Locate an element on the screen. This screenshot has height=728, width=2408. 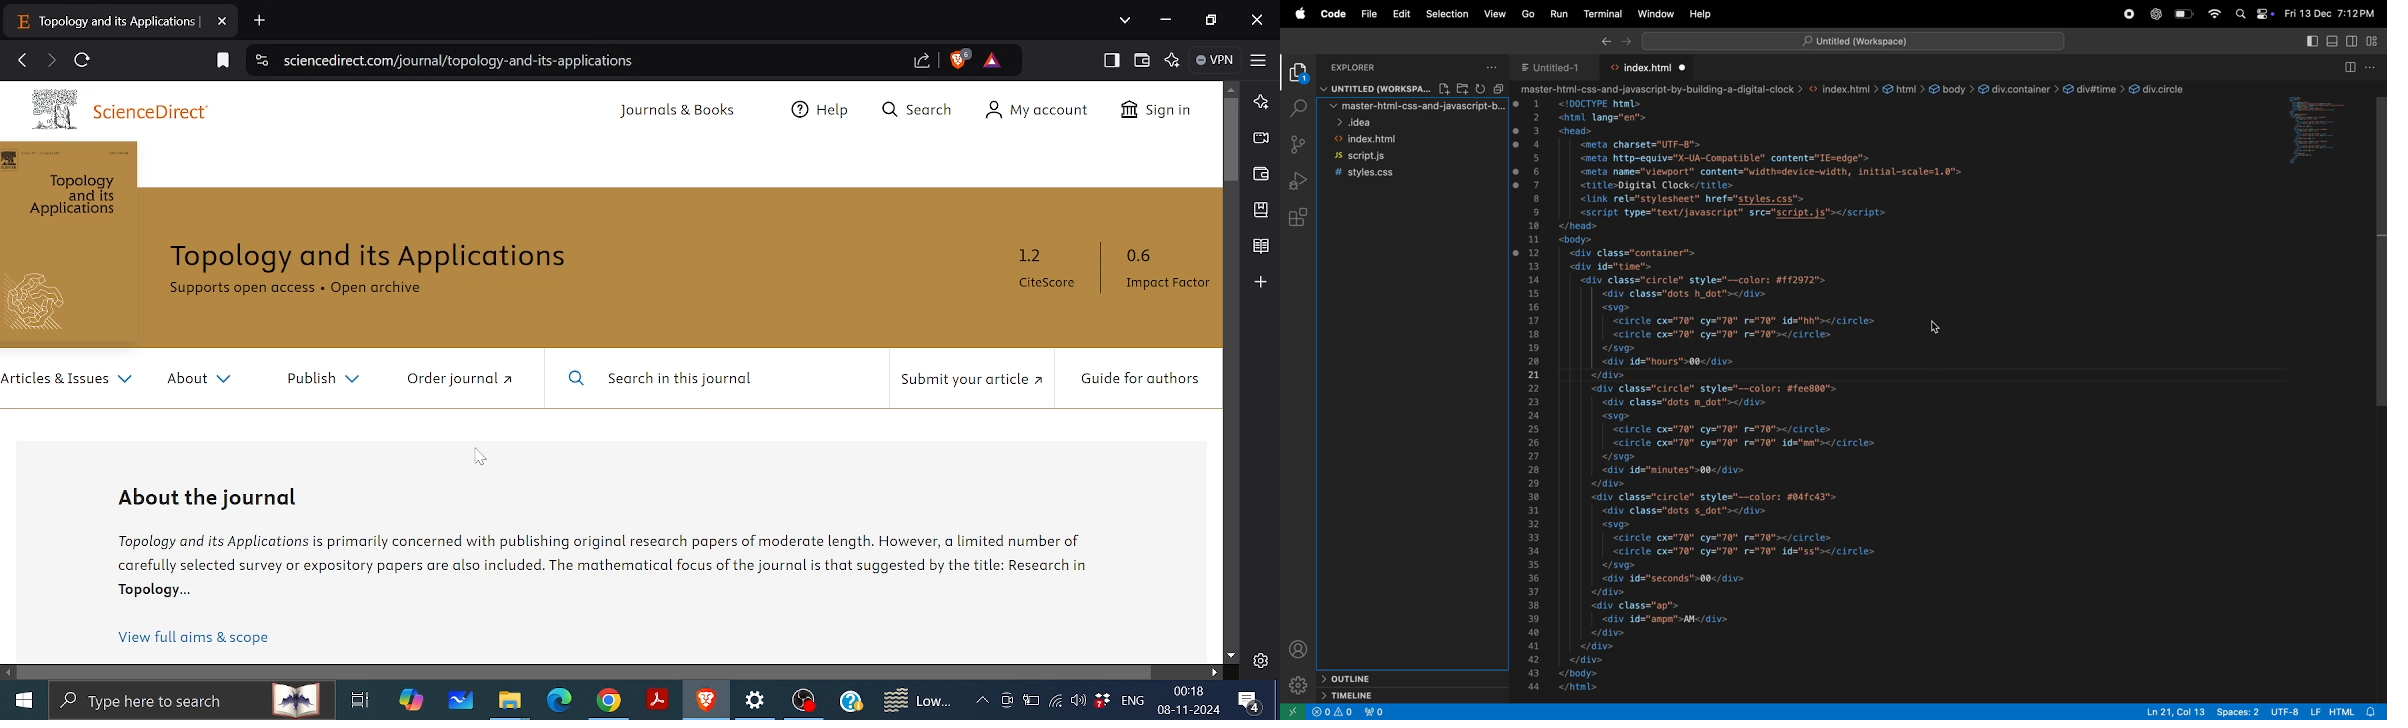
search is located at coordinates (196, 702).